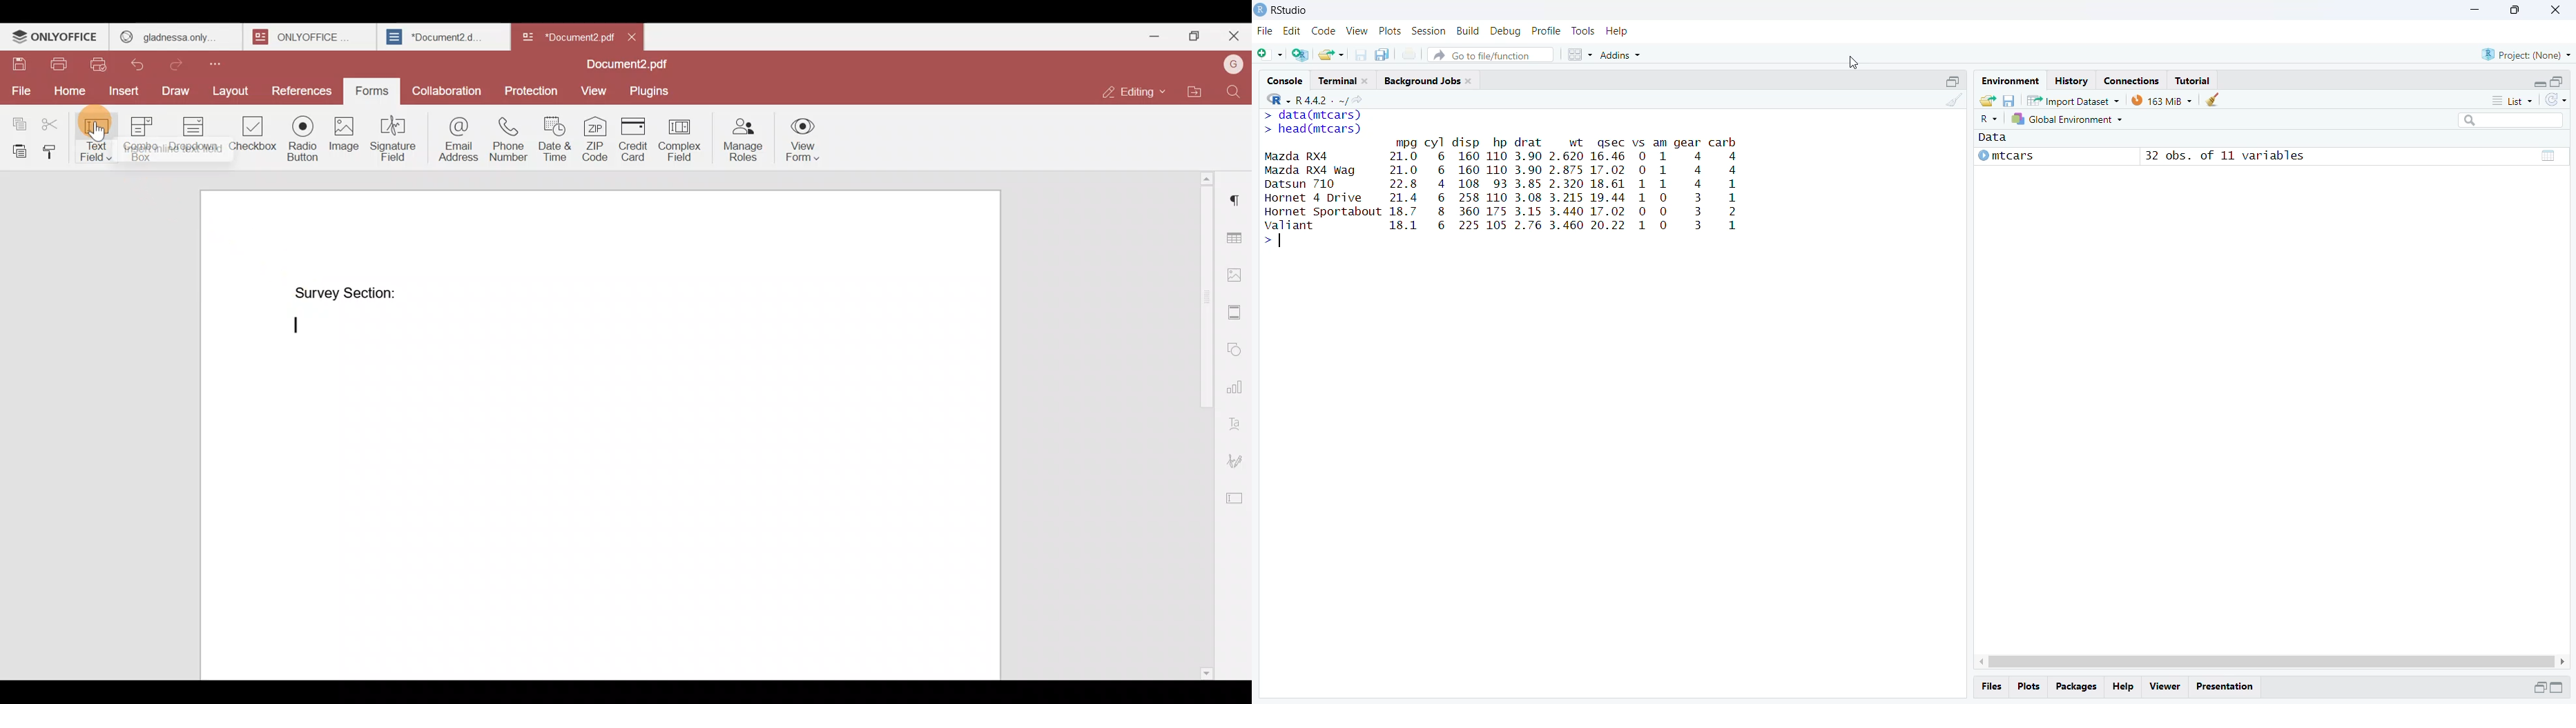 The image size is (2576, 728). I want to click on Draw, so click(175, 91).